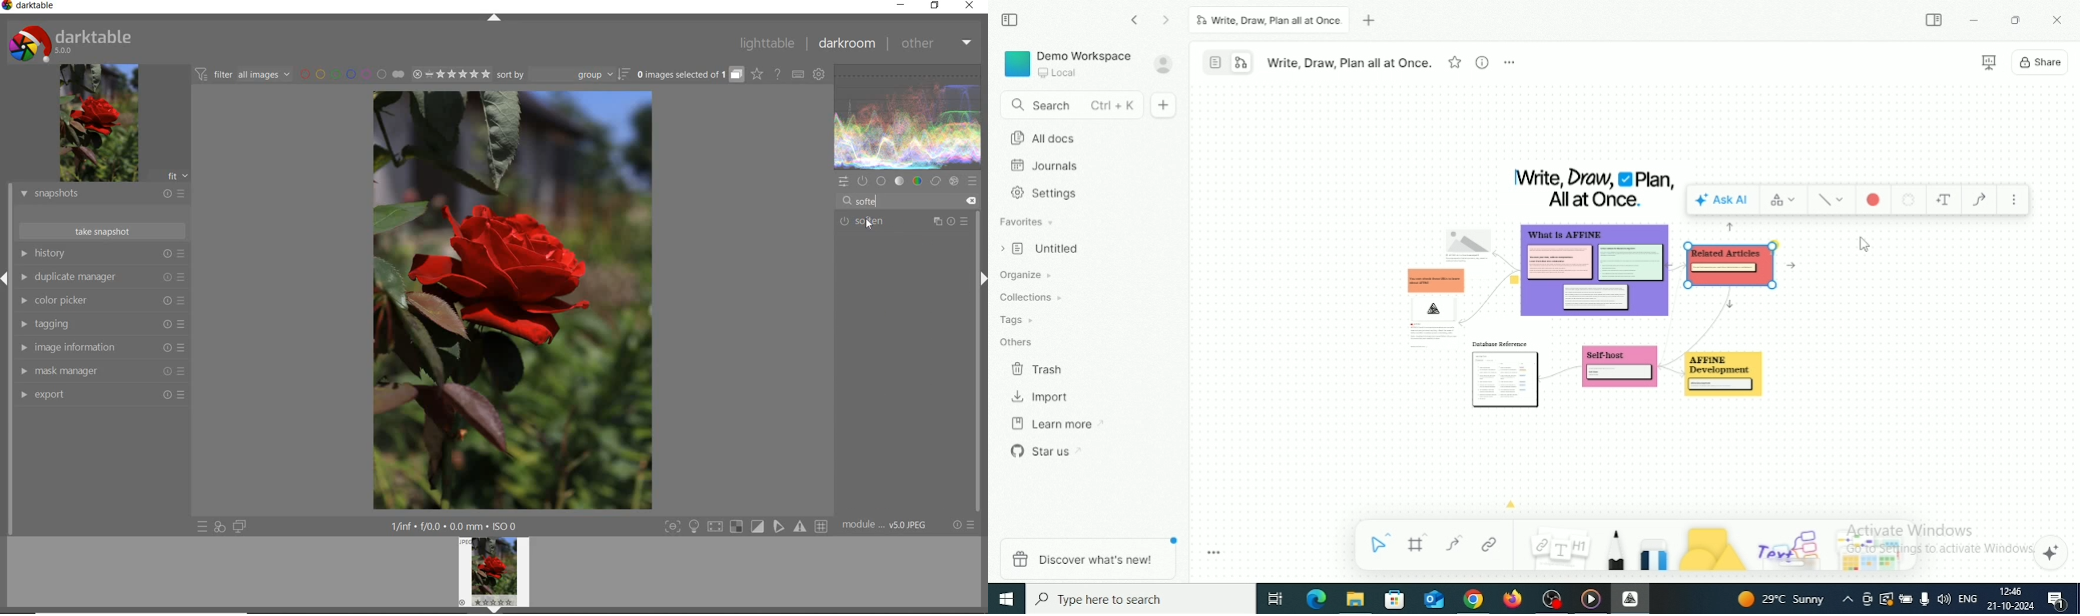  I want to click on delete, so click(972, 201).